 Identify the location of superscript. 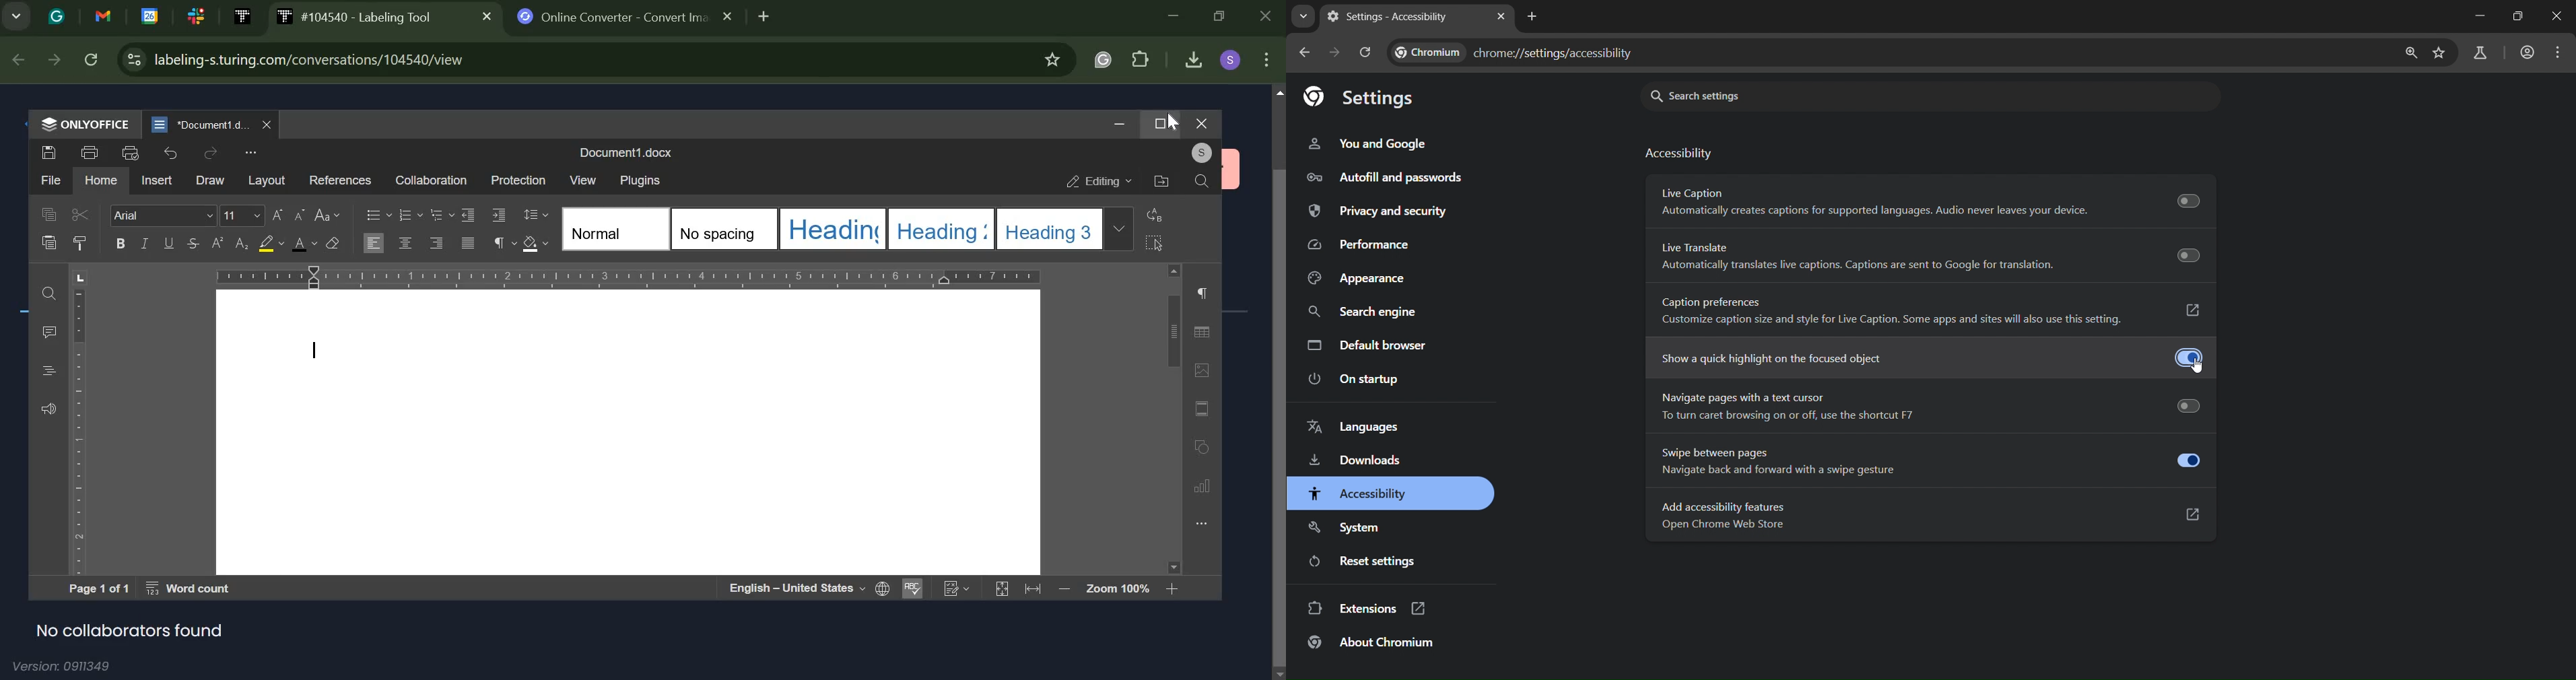
(240, 243).